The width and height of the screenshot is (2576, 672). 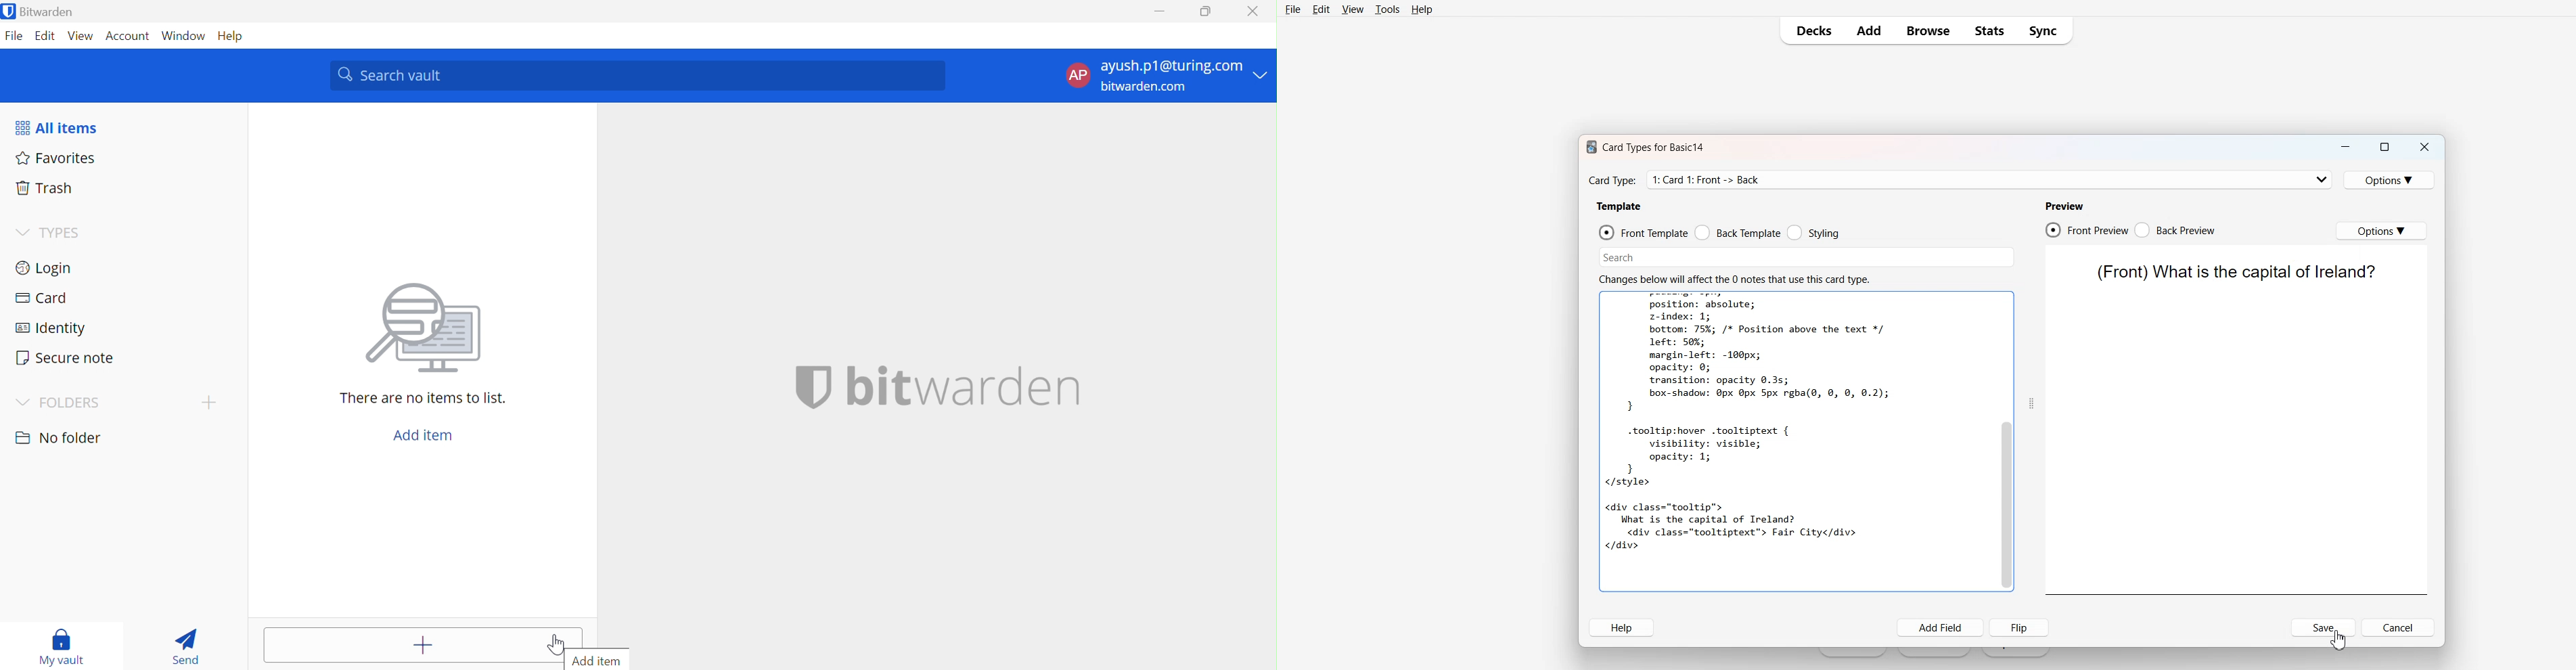 What do you see at coordinates (557, 641) in the screenshot?
I see `Cursor` at bounding box center [557, 641].